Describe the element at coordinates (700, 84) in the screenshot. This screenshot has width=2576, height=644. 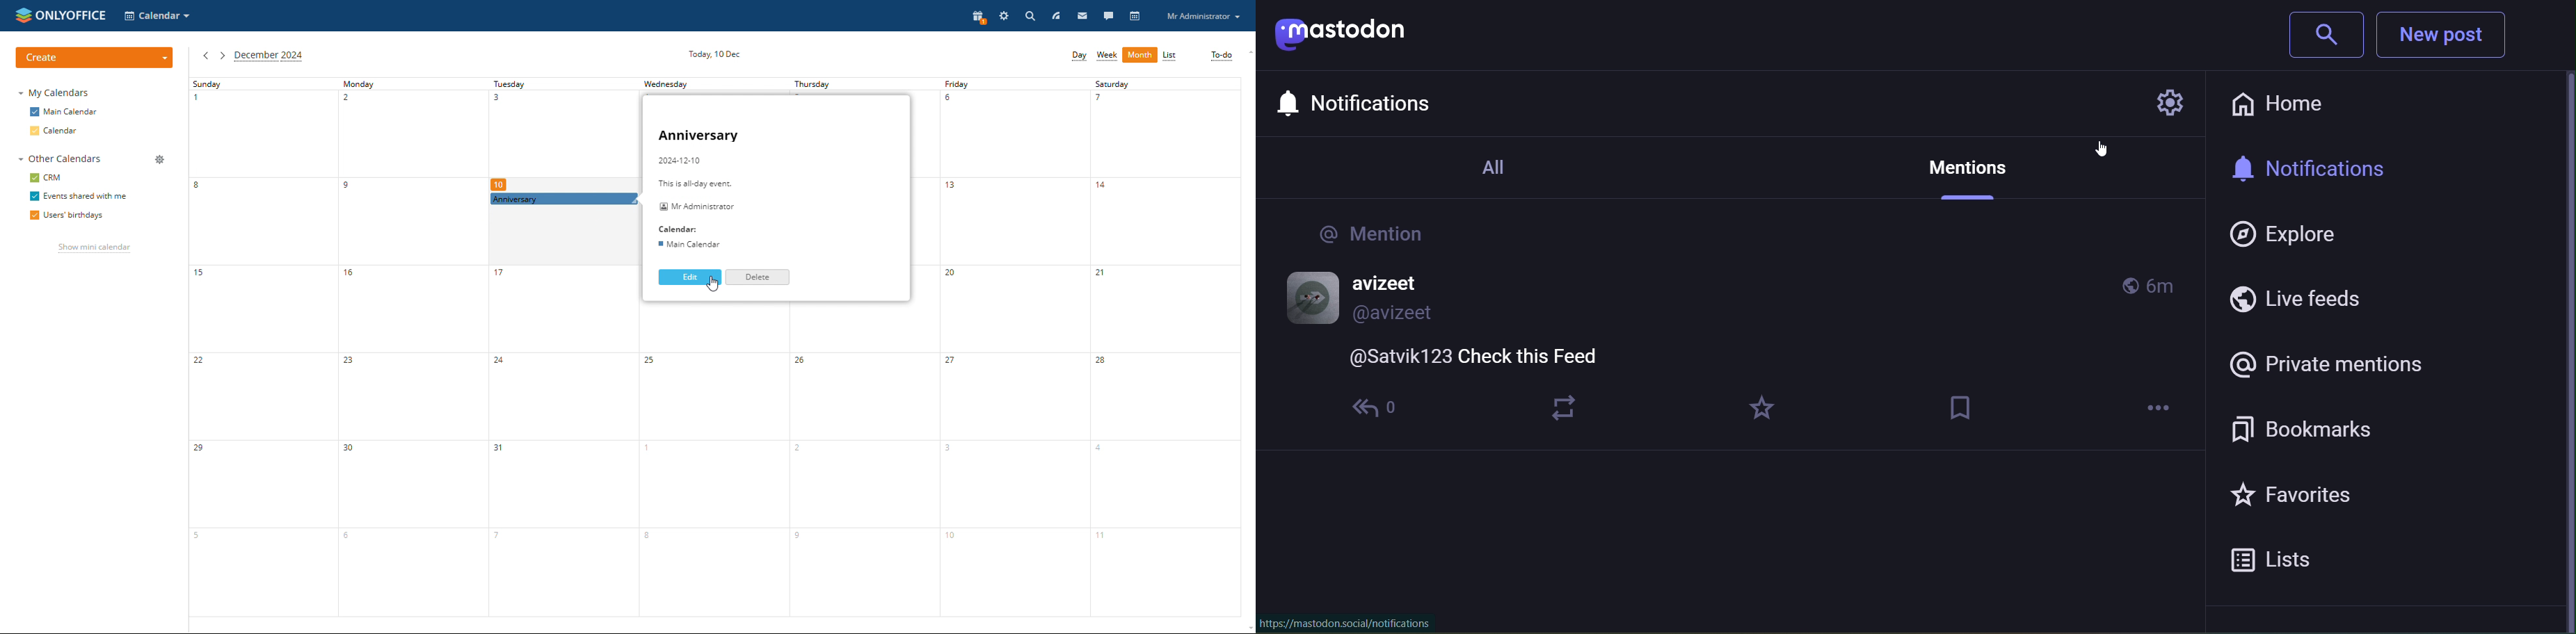
I see `wednesday` at that location.